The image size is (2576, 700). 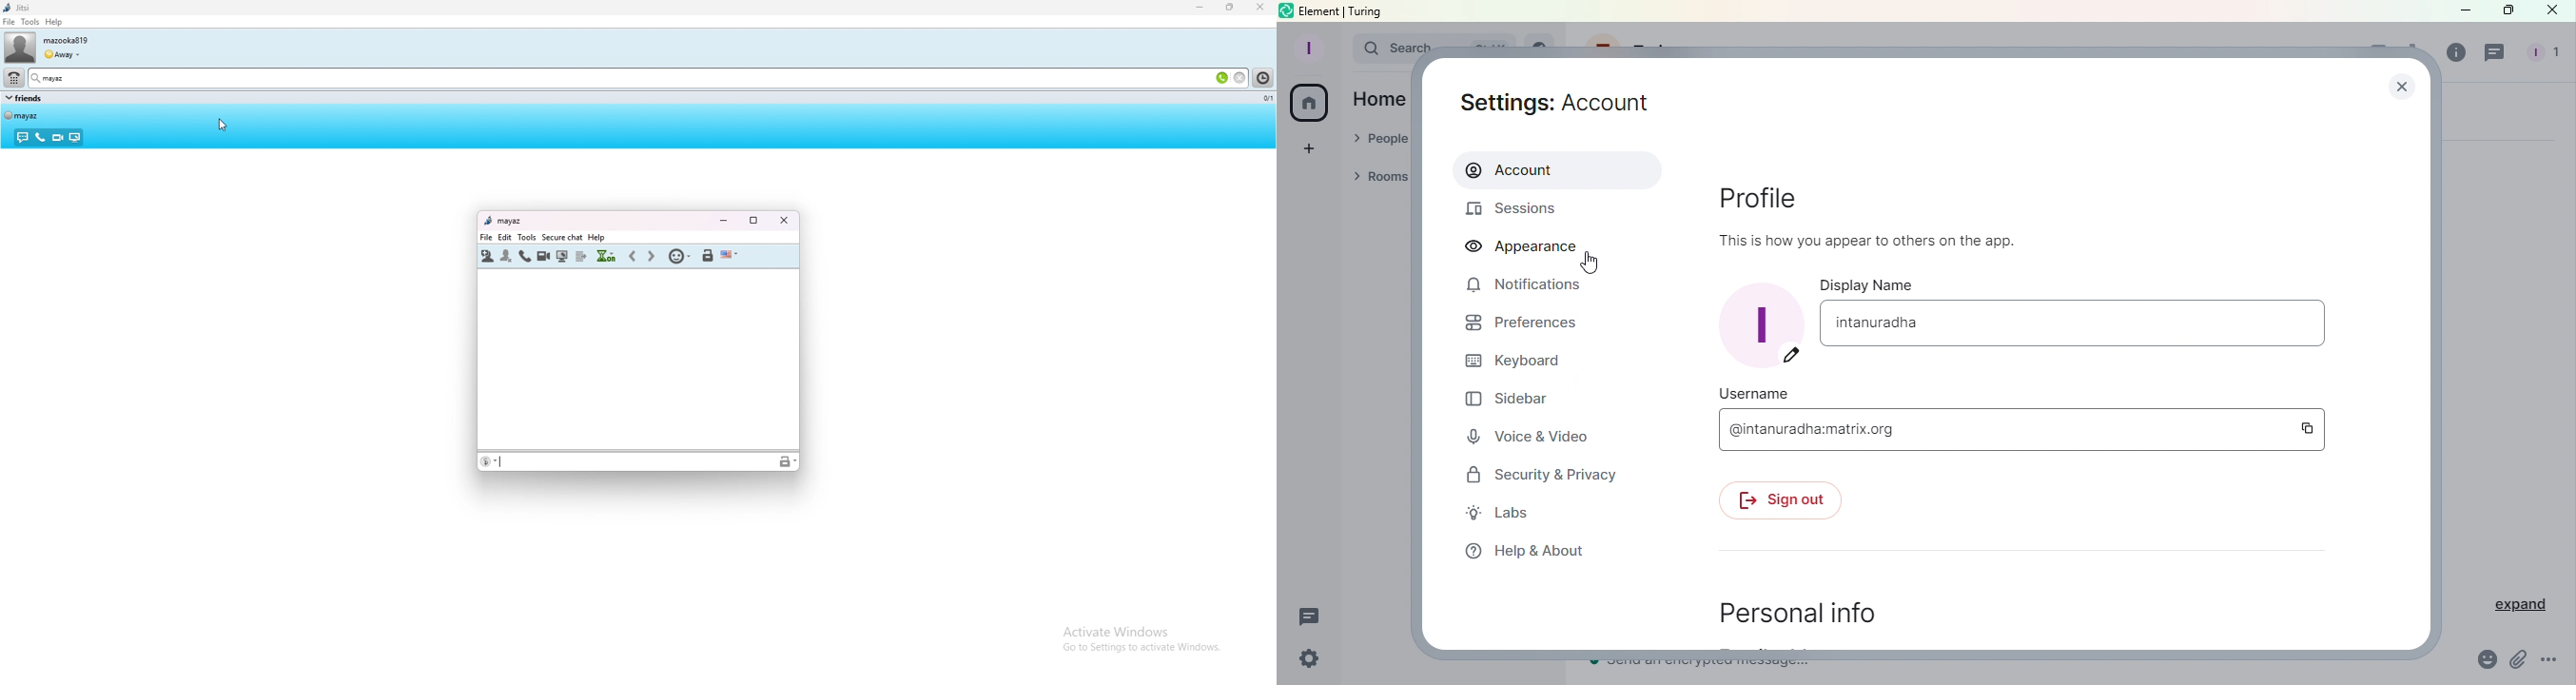 I want to click on More options, so click(x=2551, y=661).